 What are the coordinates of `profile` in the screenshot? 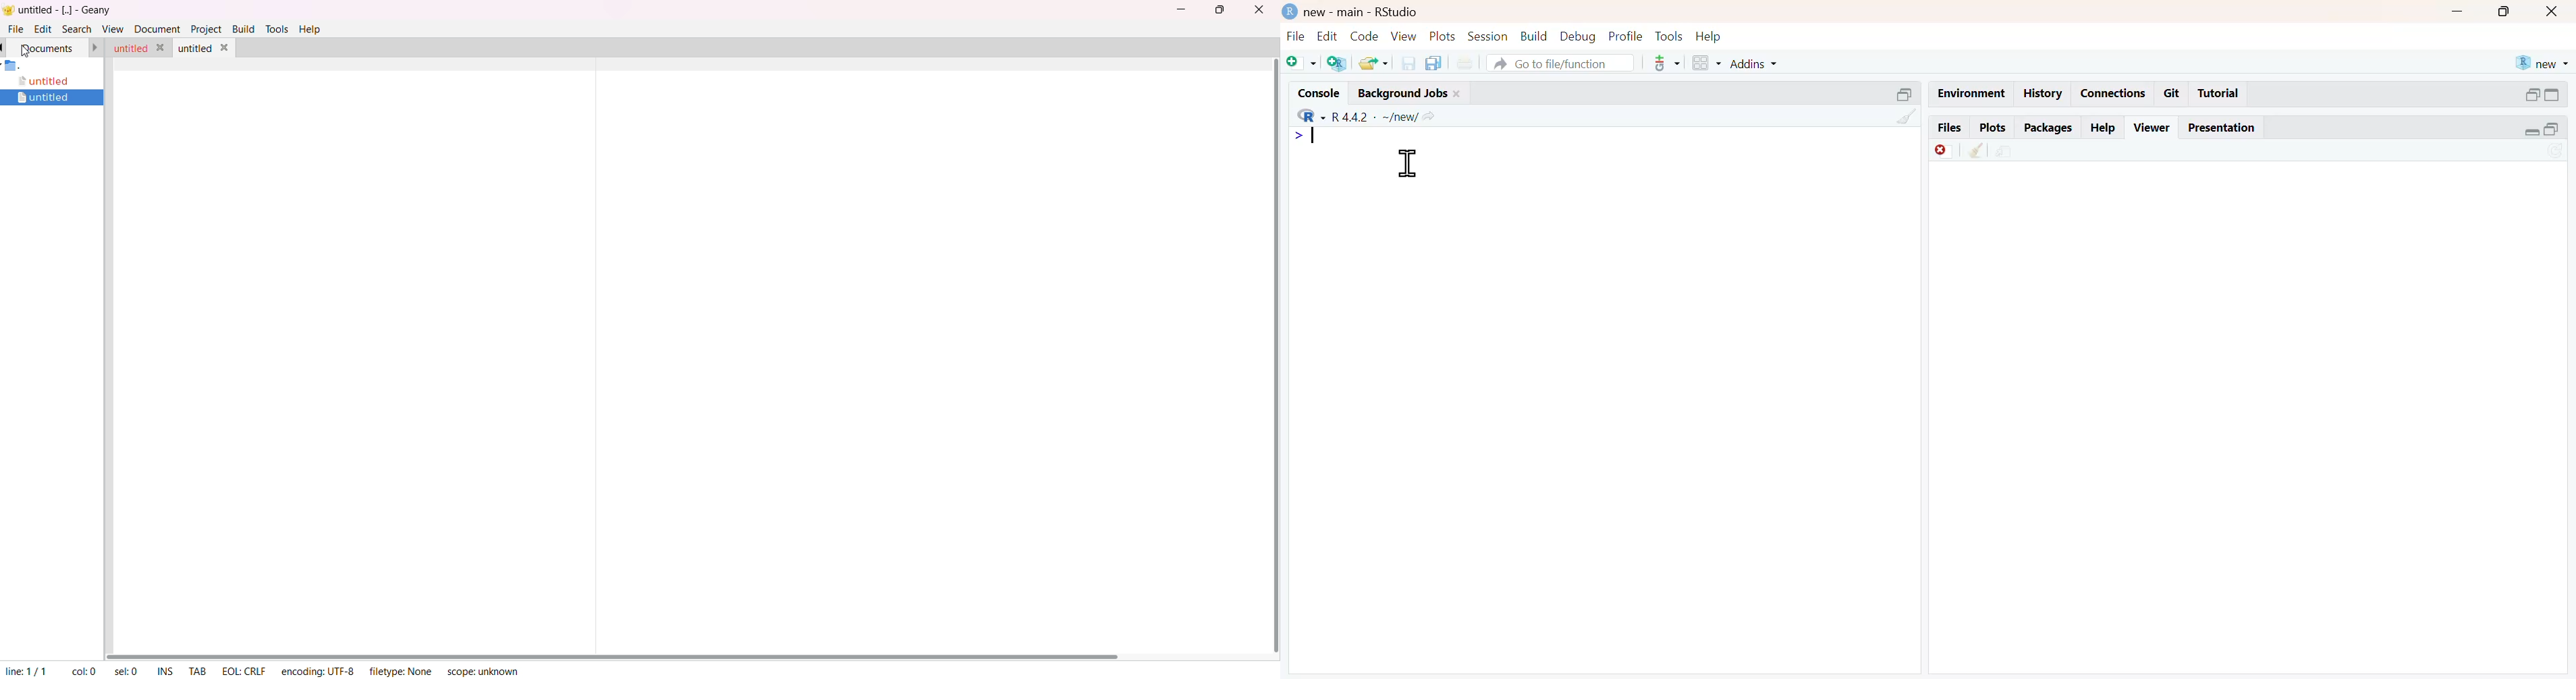 It's located at (1624, 35).